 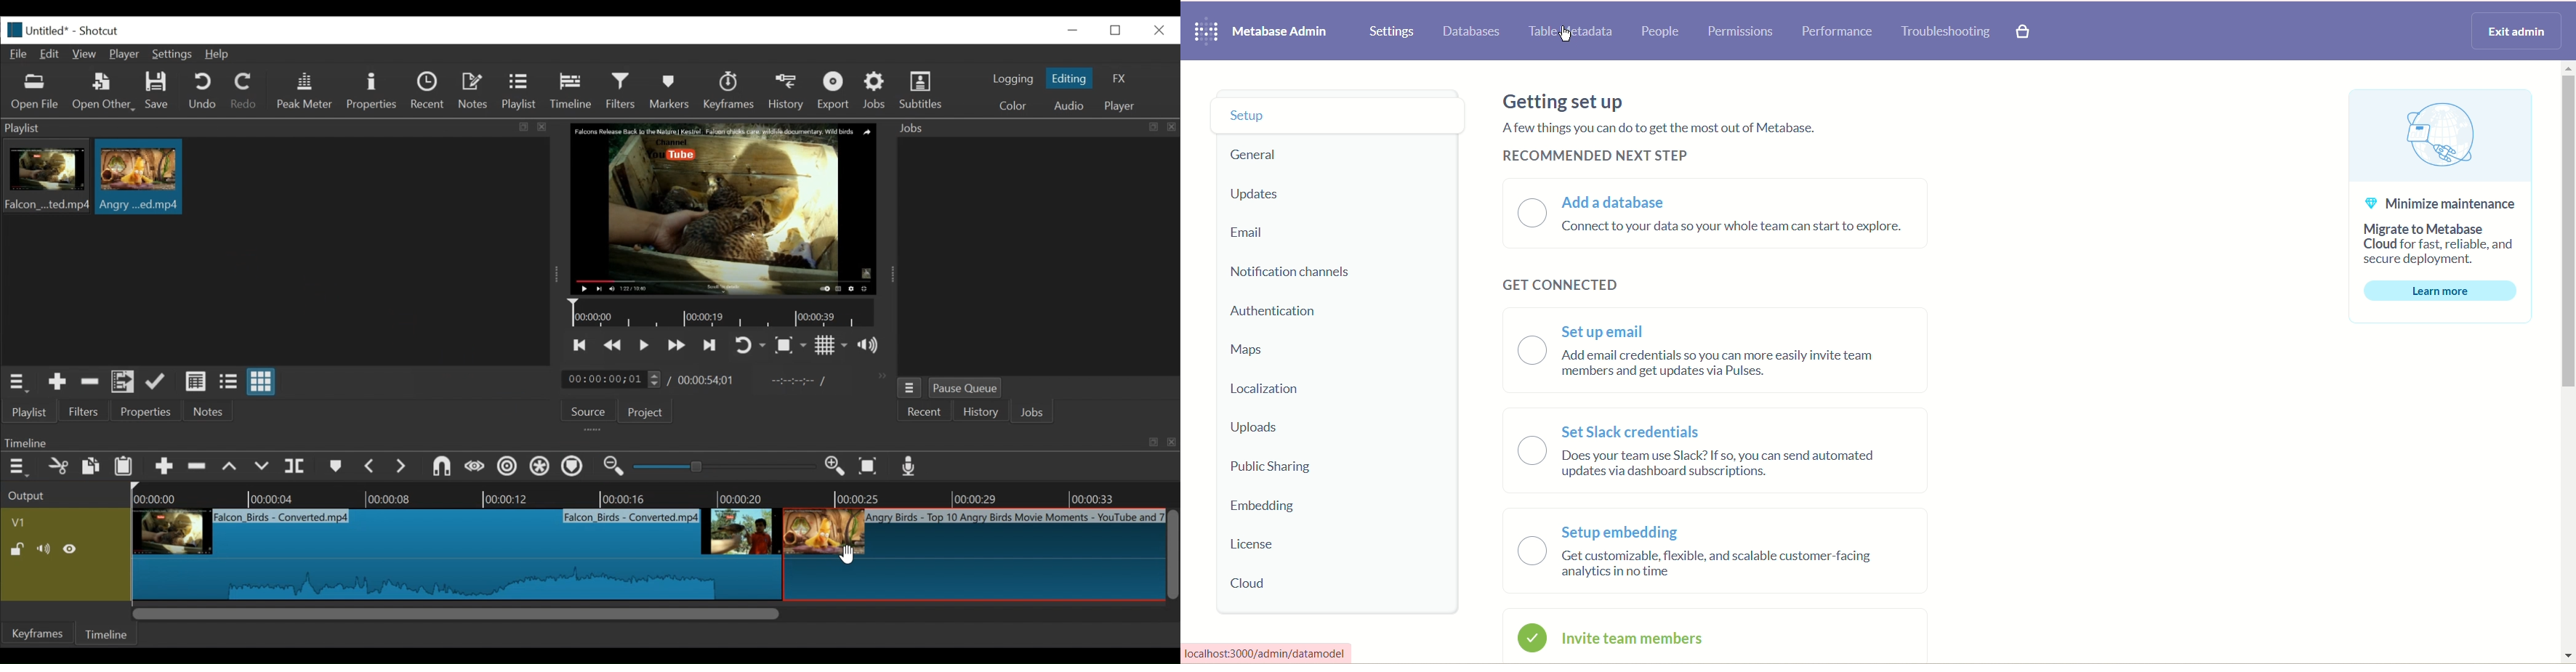 What do you see at coordinates (575, 468) in the screenshot?
I see `Ripple markers` at bounding box center [575, 468].